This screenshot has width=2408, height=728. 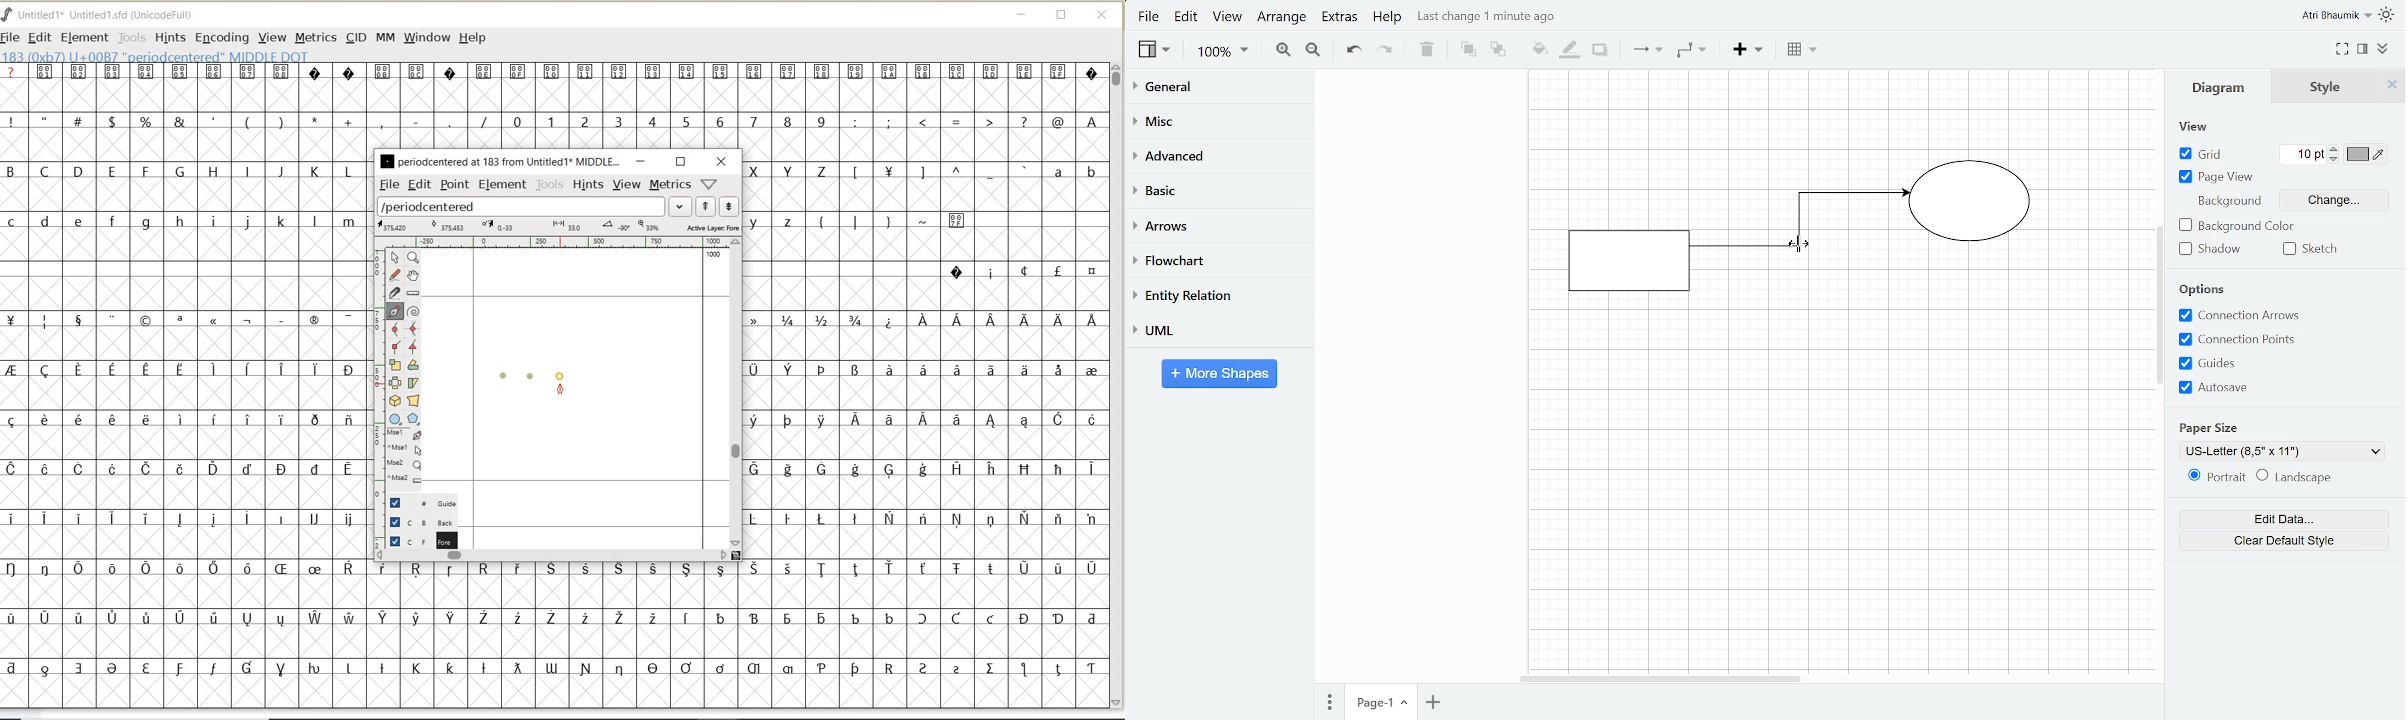 What do you see at coordinates (2383, 49) in the screenshot?
I see `Collapse` at bounding box center [2383, 49].